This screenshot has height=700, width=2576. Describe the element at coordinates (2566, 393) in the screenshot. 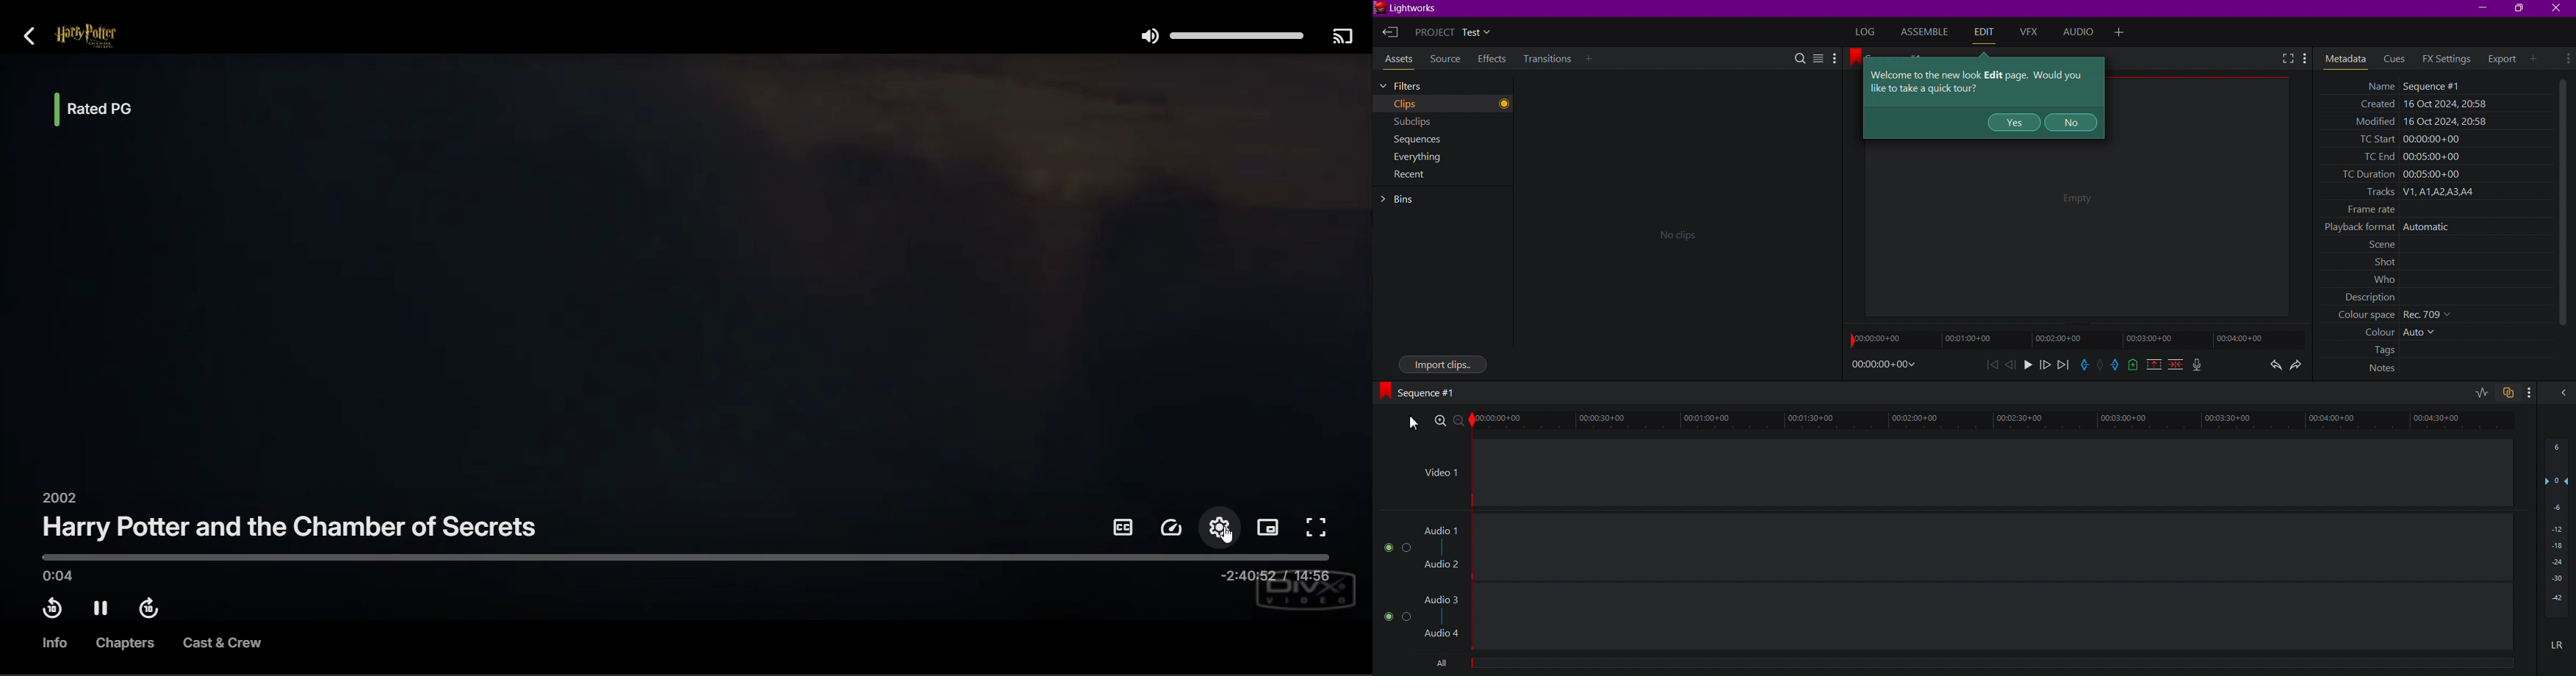

I see `collapse` at that location.